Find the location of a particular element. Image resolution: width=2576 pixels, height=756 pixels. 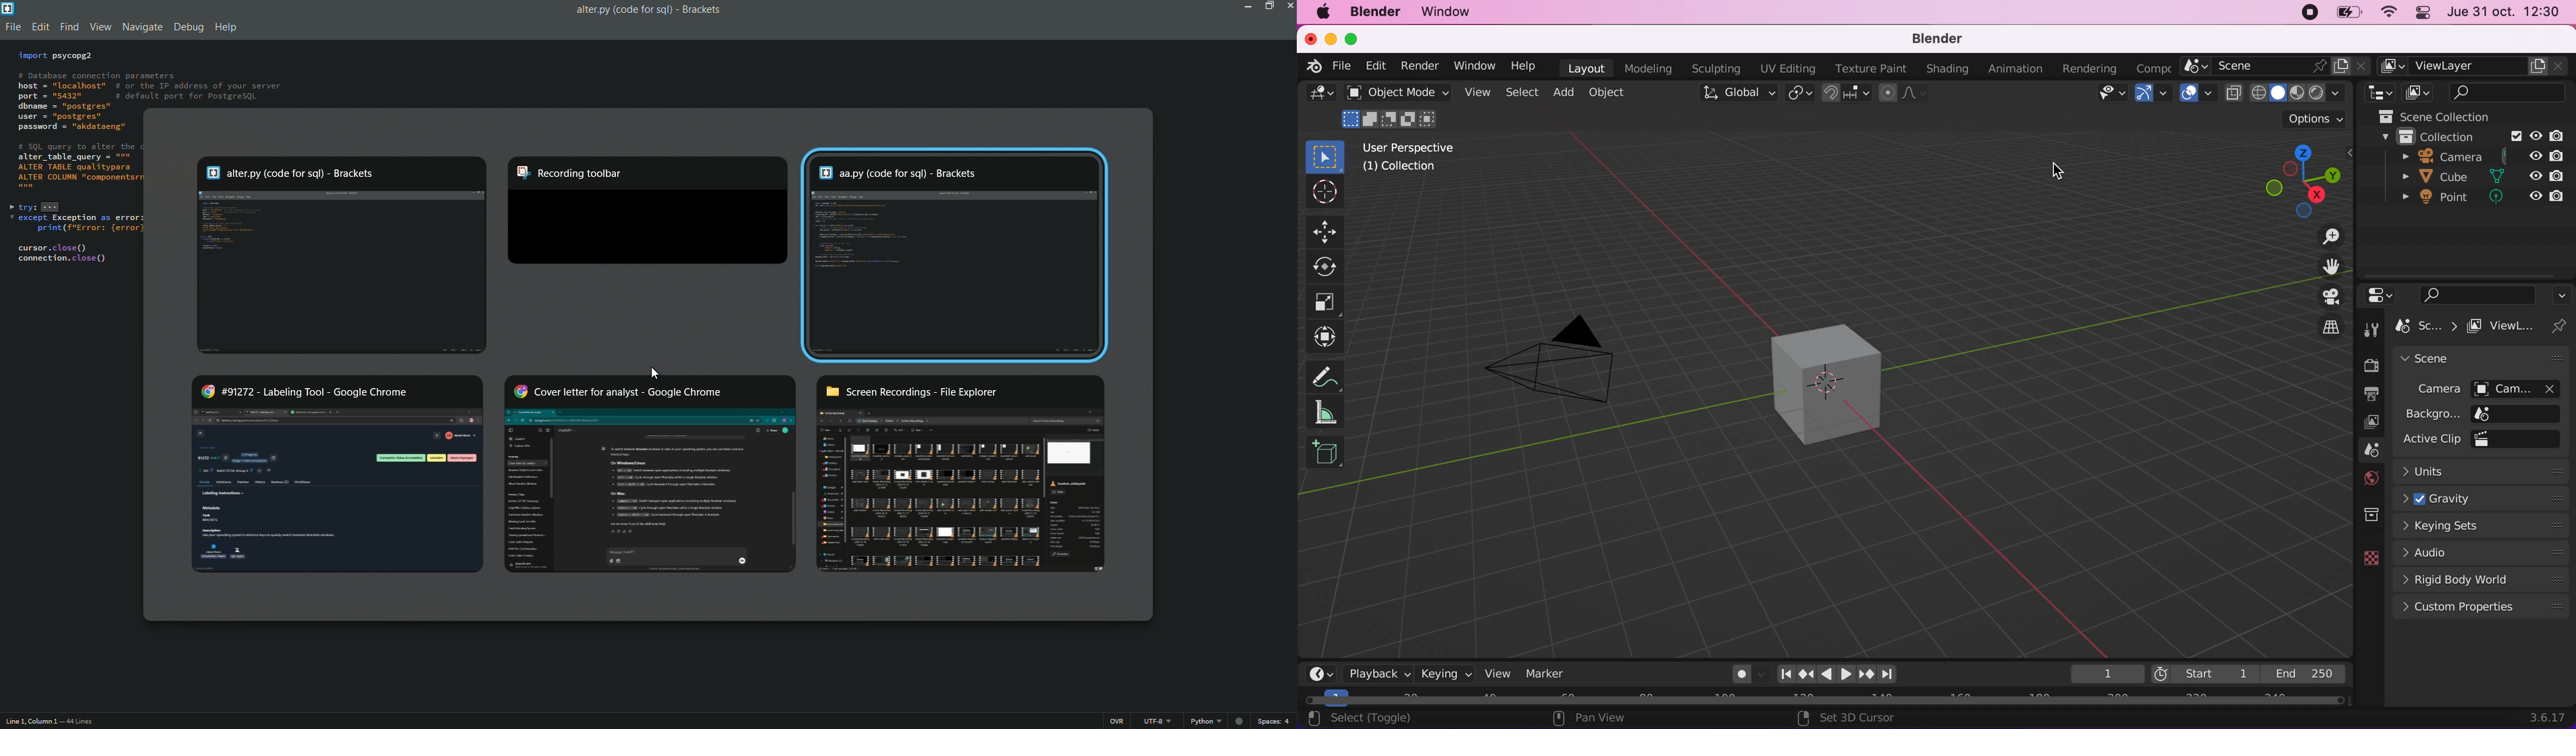

pan view is located at coordinates (1587, 718).